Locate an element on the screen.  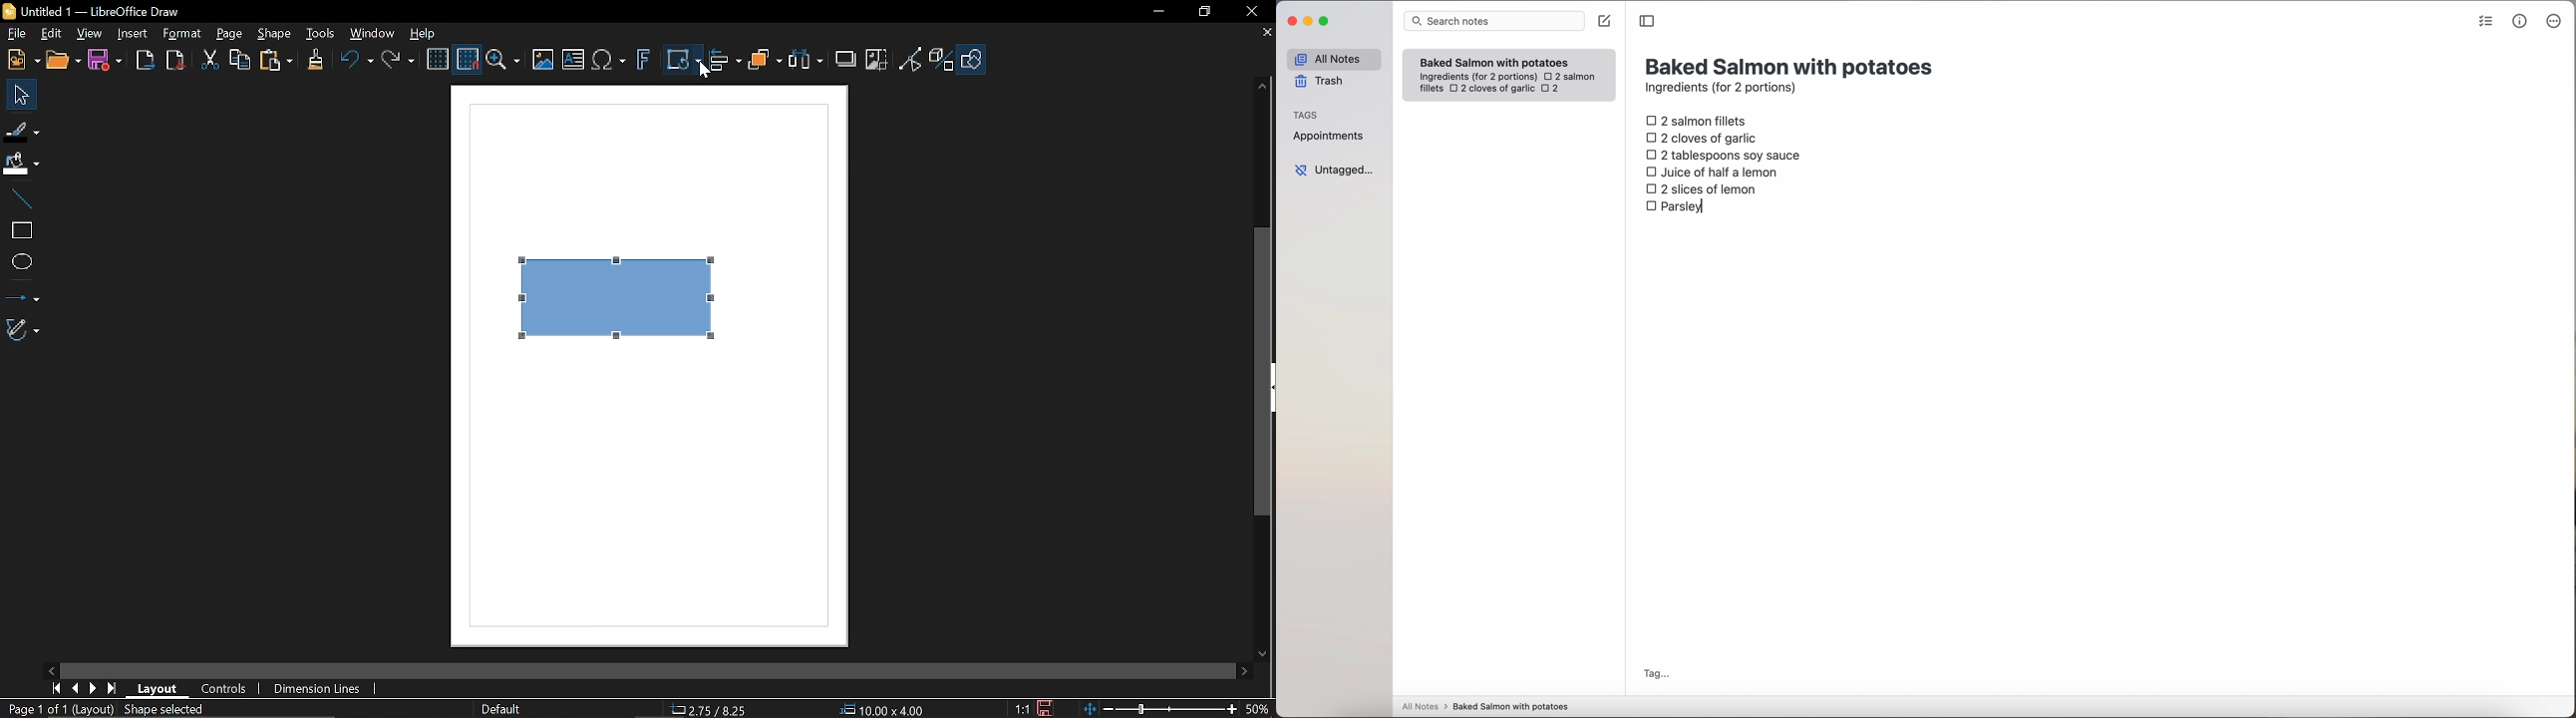
Display grid is located at coordinates (438, 61).